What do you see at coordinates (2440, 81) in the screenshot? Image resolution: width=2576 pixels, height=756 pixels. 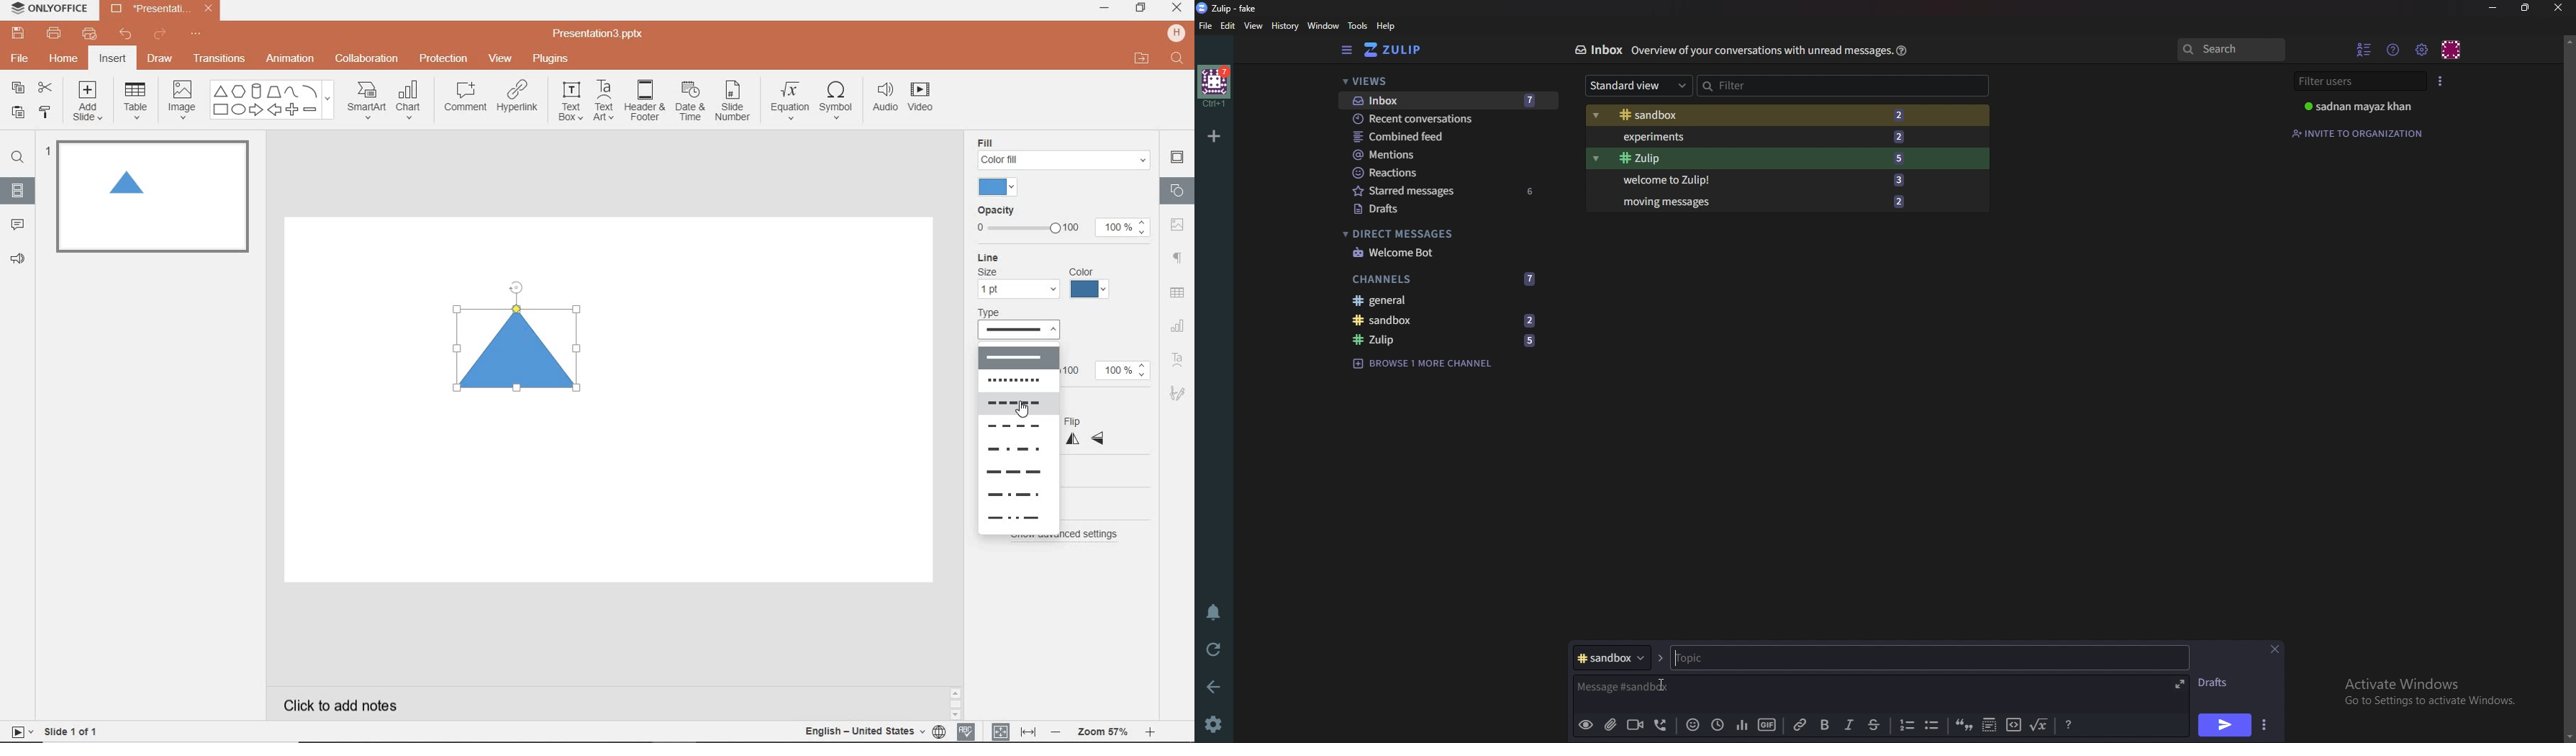 I see `User list style` at bounding box center [2440, 81].